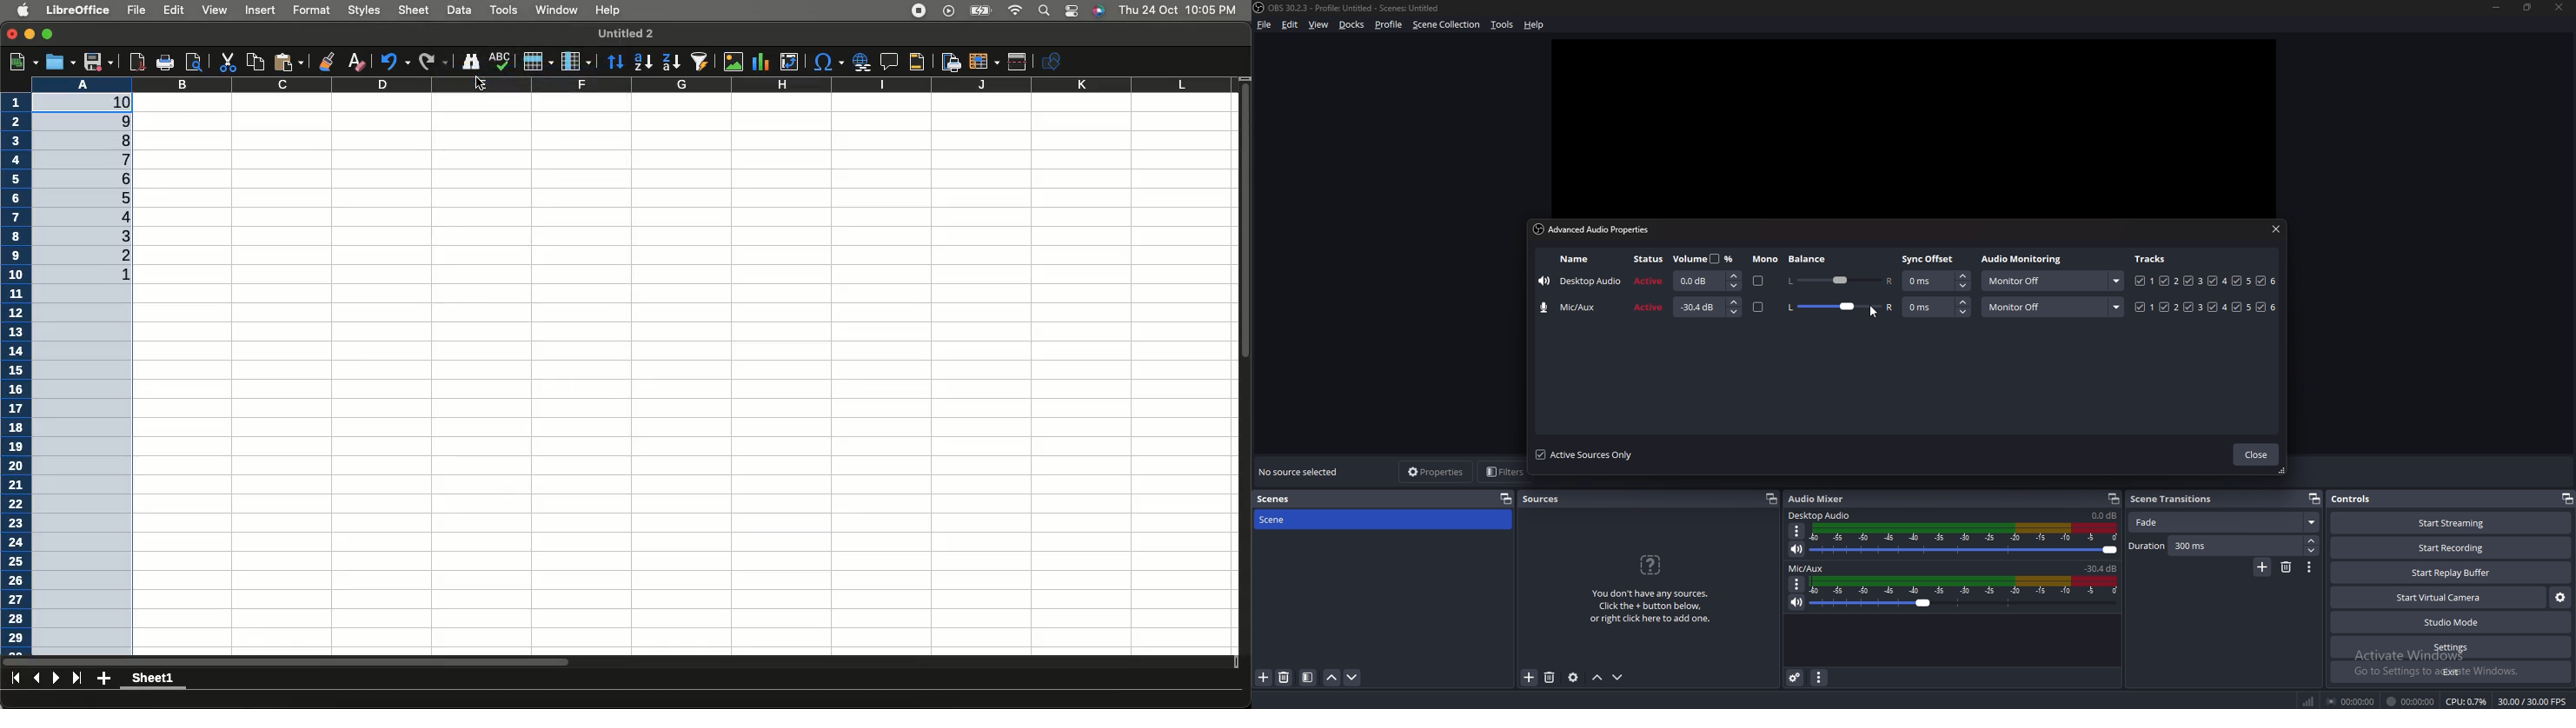 Image resolution: width=2576 pixels, height=728 pixels. What do you see at coordinates (471, 62) in the screenshot?
I see `Find and replace` at bounding box center [471, 62].